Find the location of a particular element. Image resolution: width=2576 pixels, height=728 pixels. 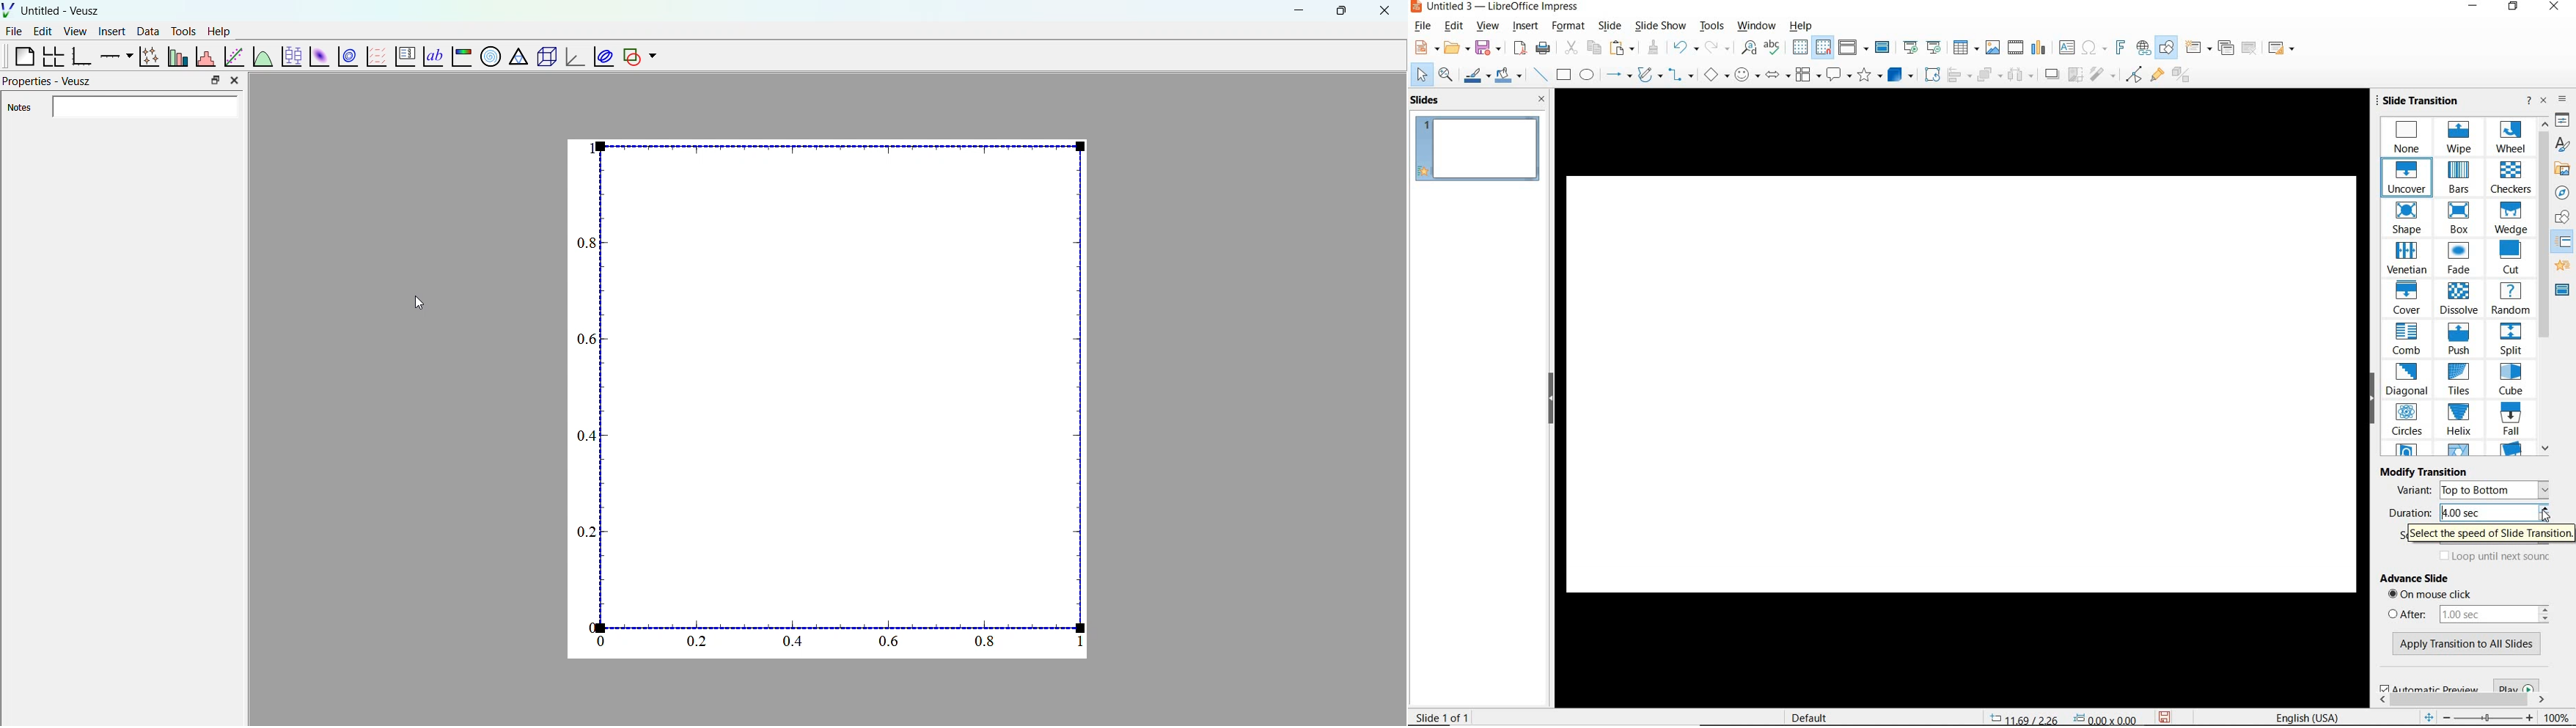

SCROLLBAR is located at coordinates (2461, 697).